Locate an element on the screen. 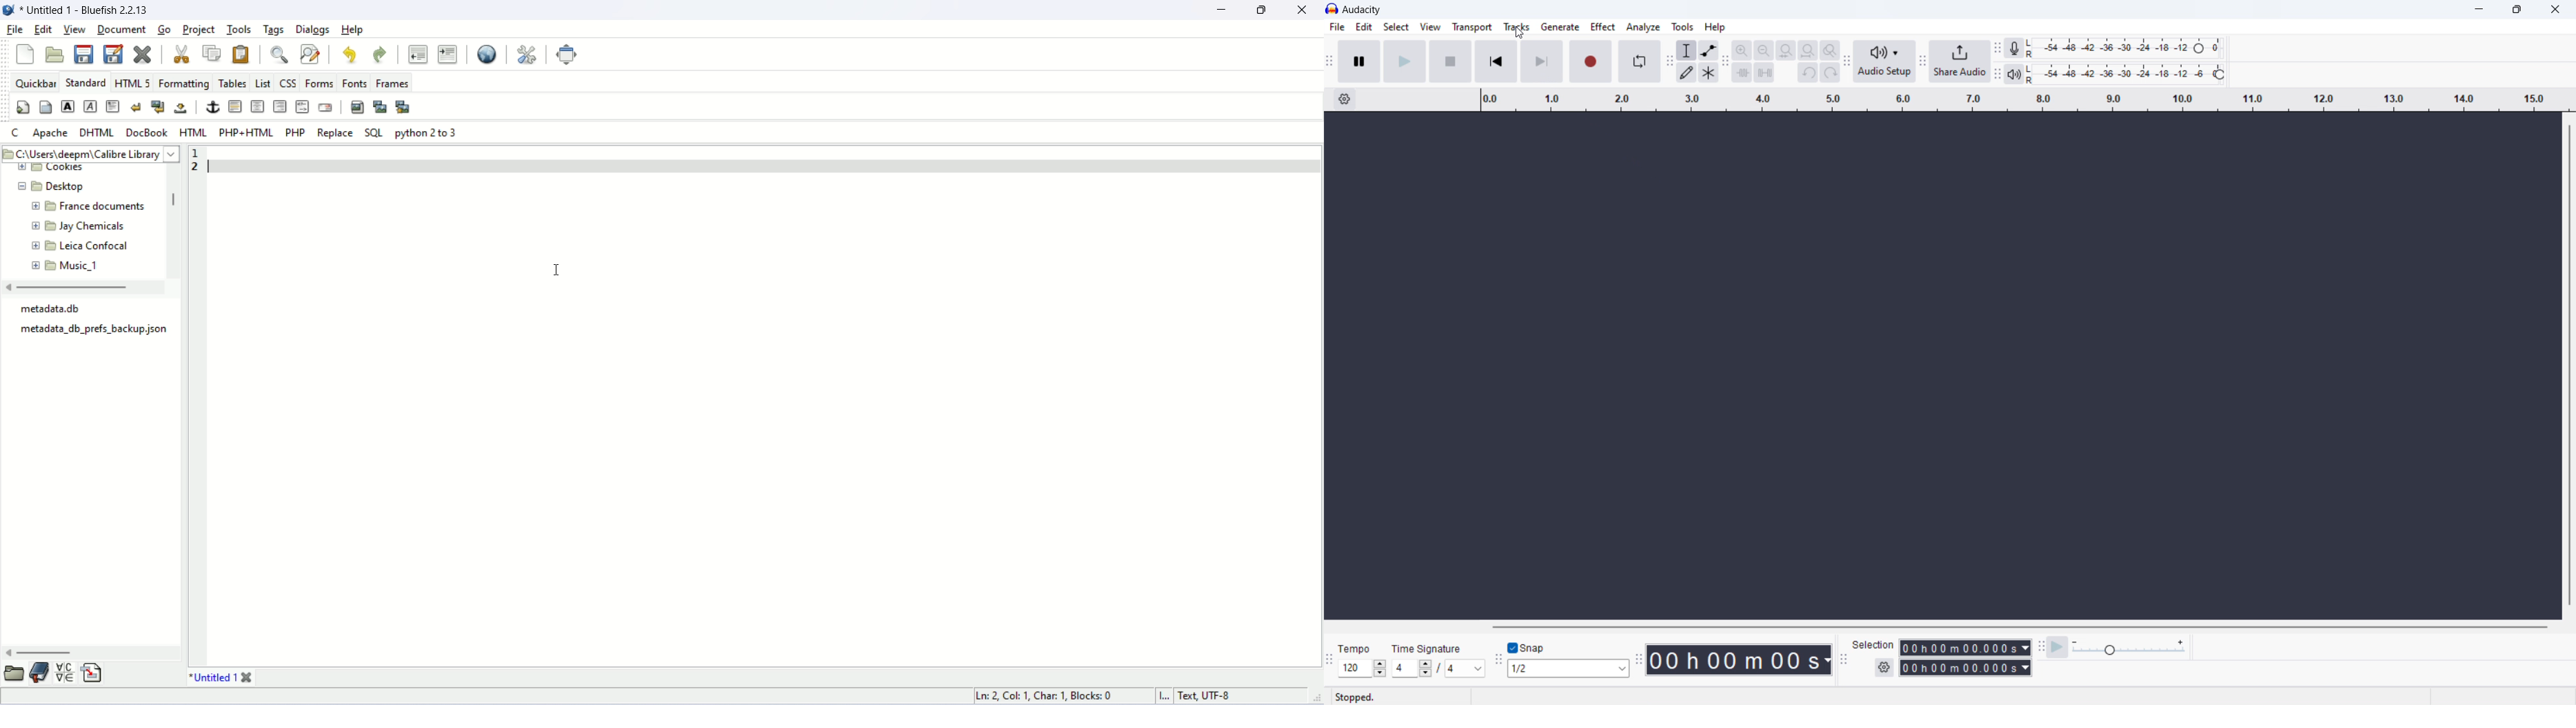 Image resolution: width=2576 pixels, height=728 pixels. view is located at coordinates (1430, 26).